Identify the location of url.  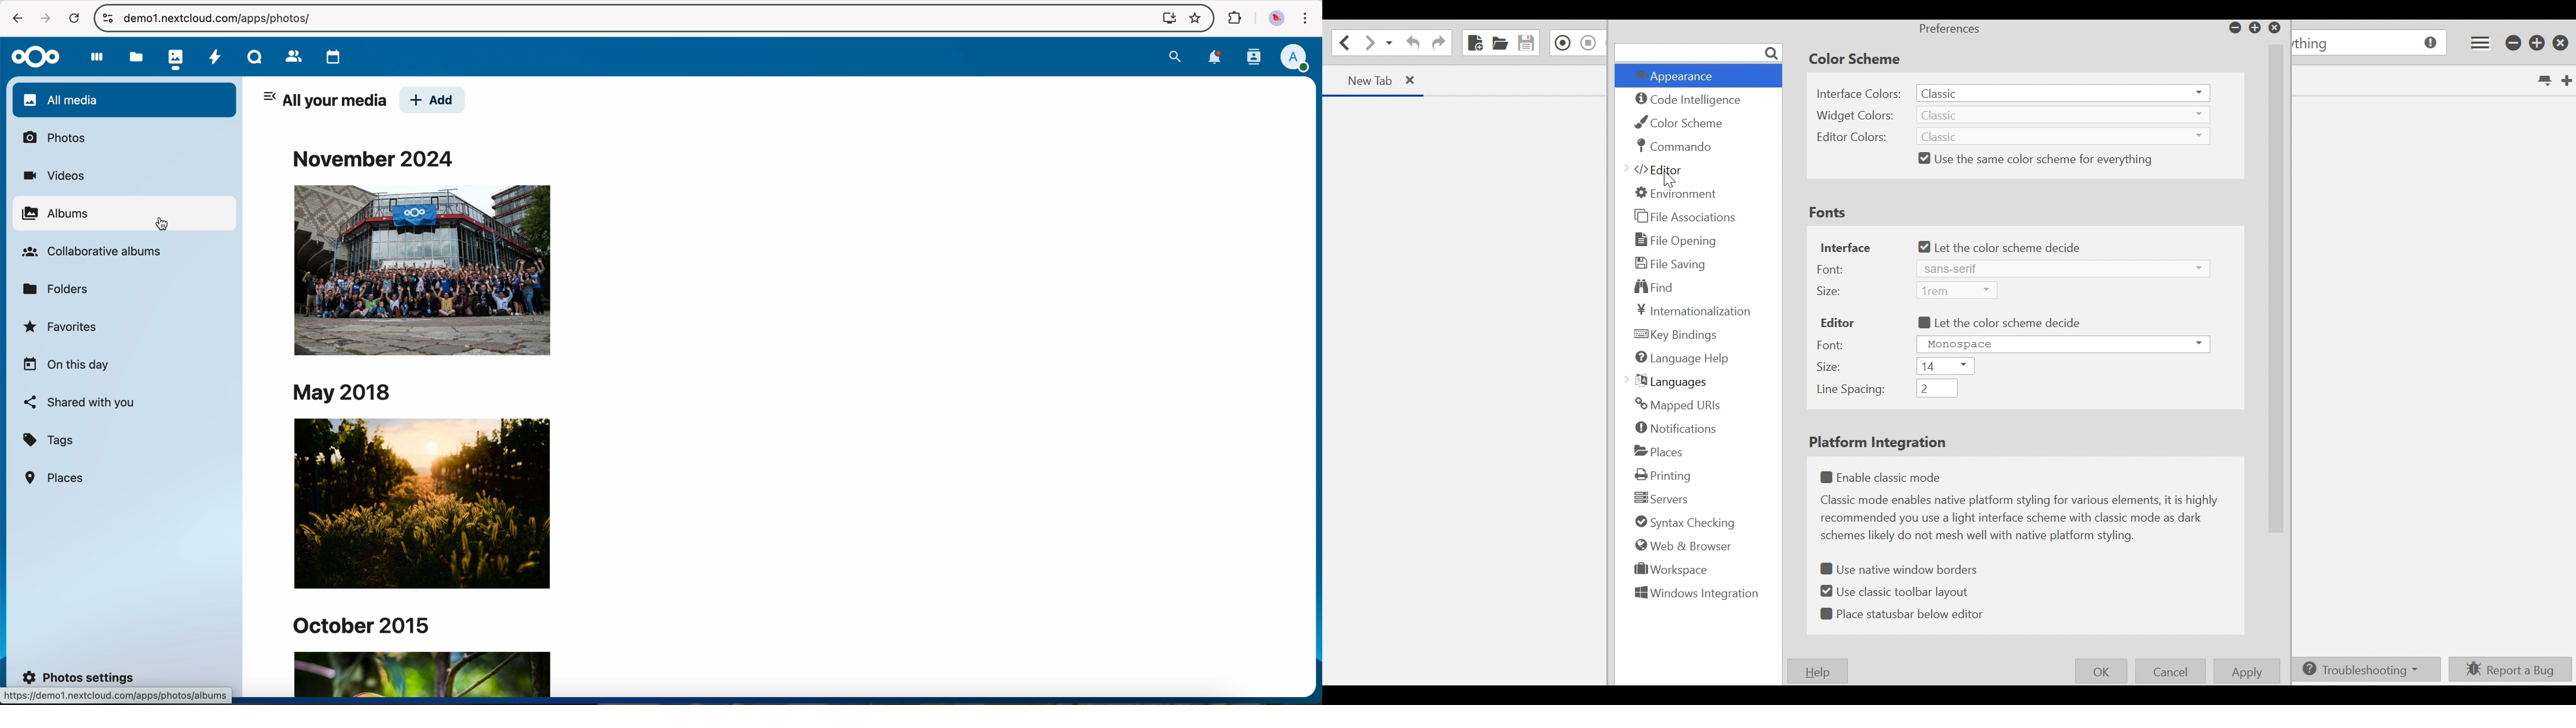
(222, 18).